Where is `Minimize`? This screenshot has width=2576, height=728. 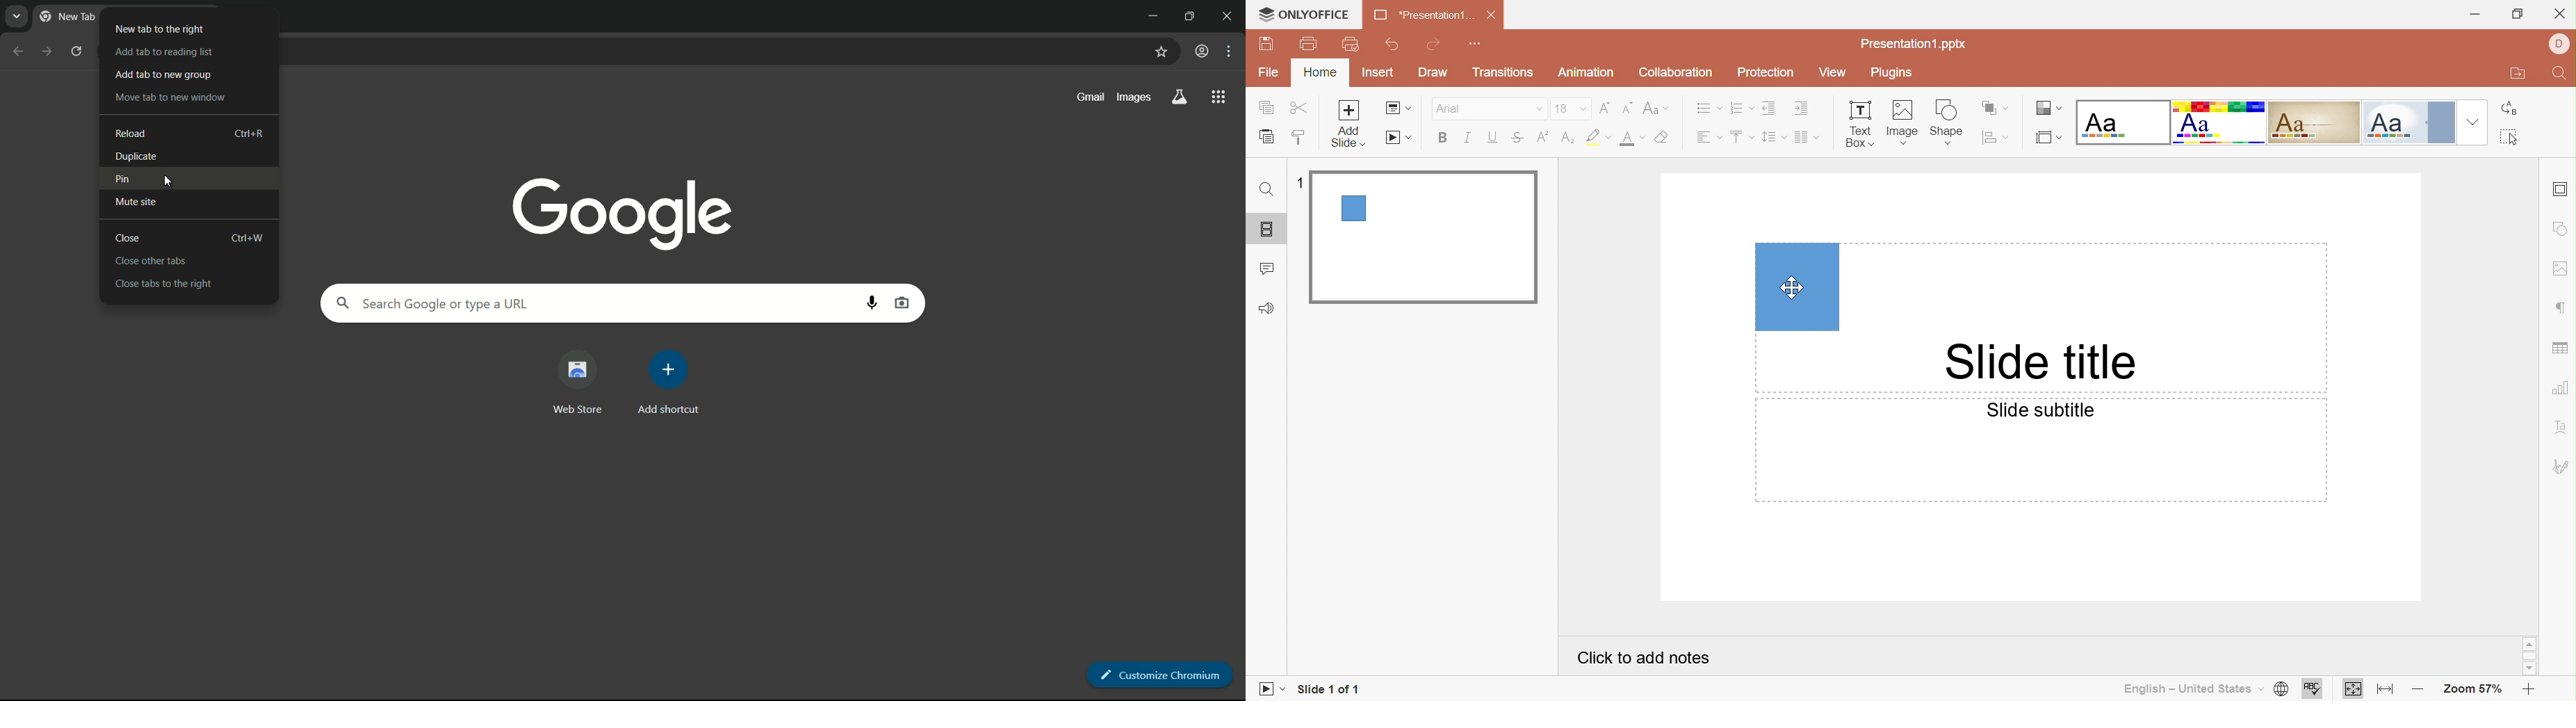
Minimize is located at coordinates (2478, 17).